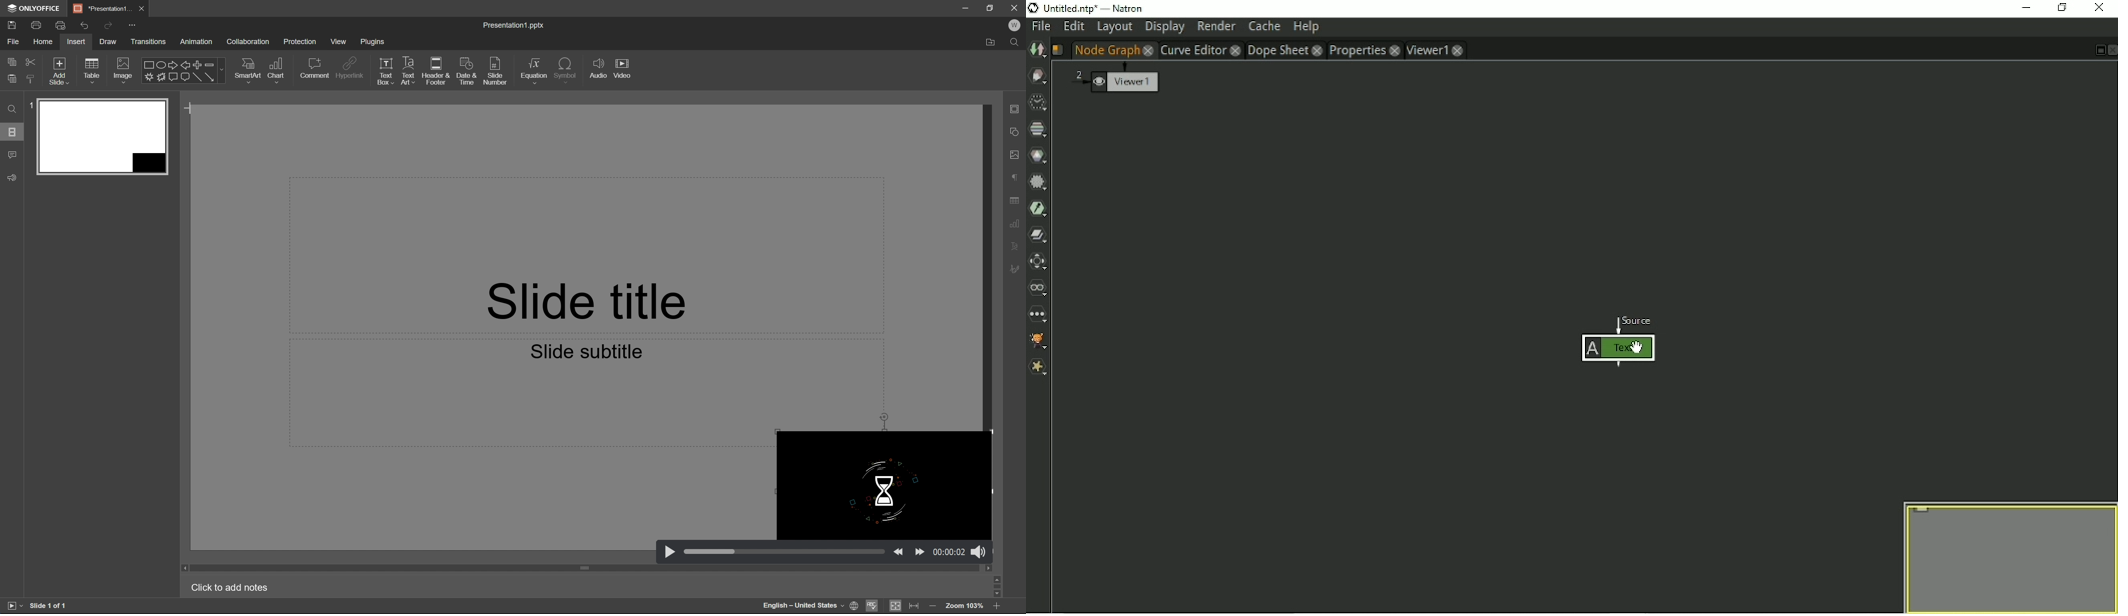 Image resolution: width=2128 pixels, height=616 pixels. Describe the element at coordinates (534, 71) in the screenshot. I see `equation` at that location.